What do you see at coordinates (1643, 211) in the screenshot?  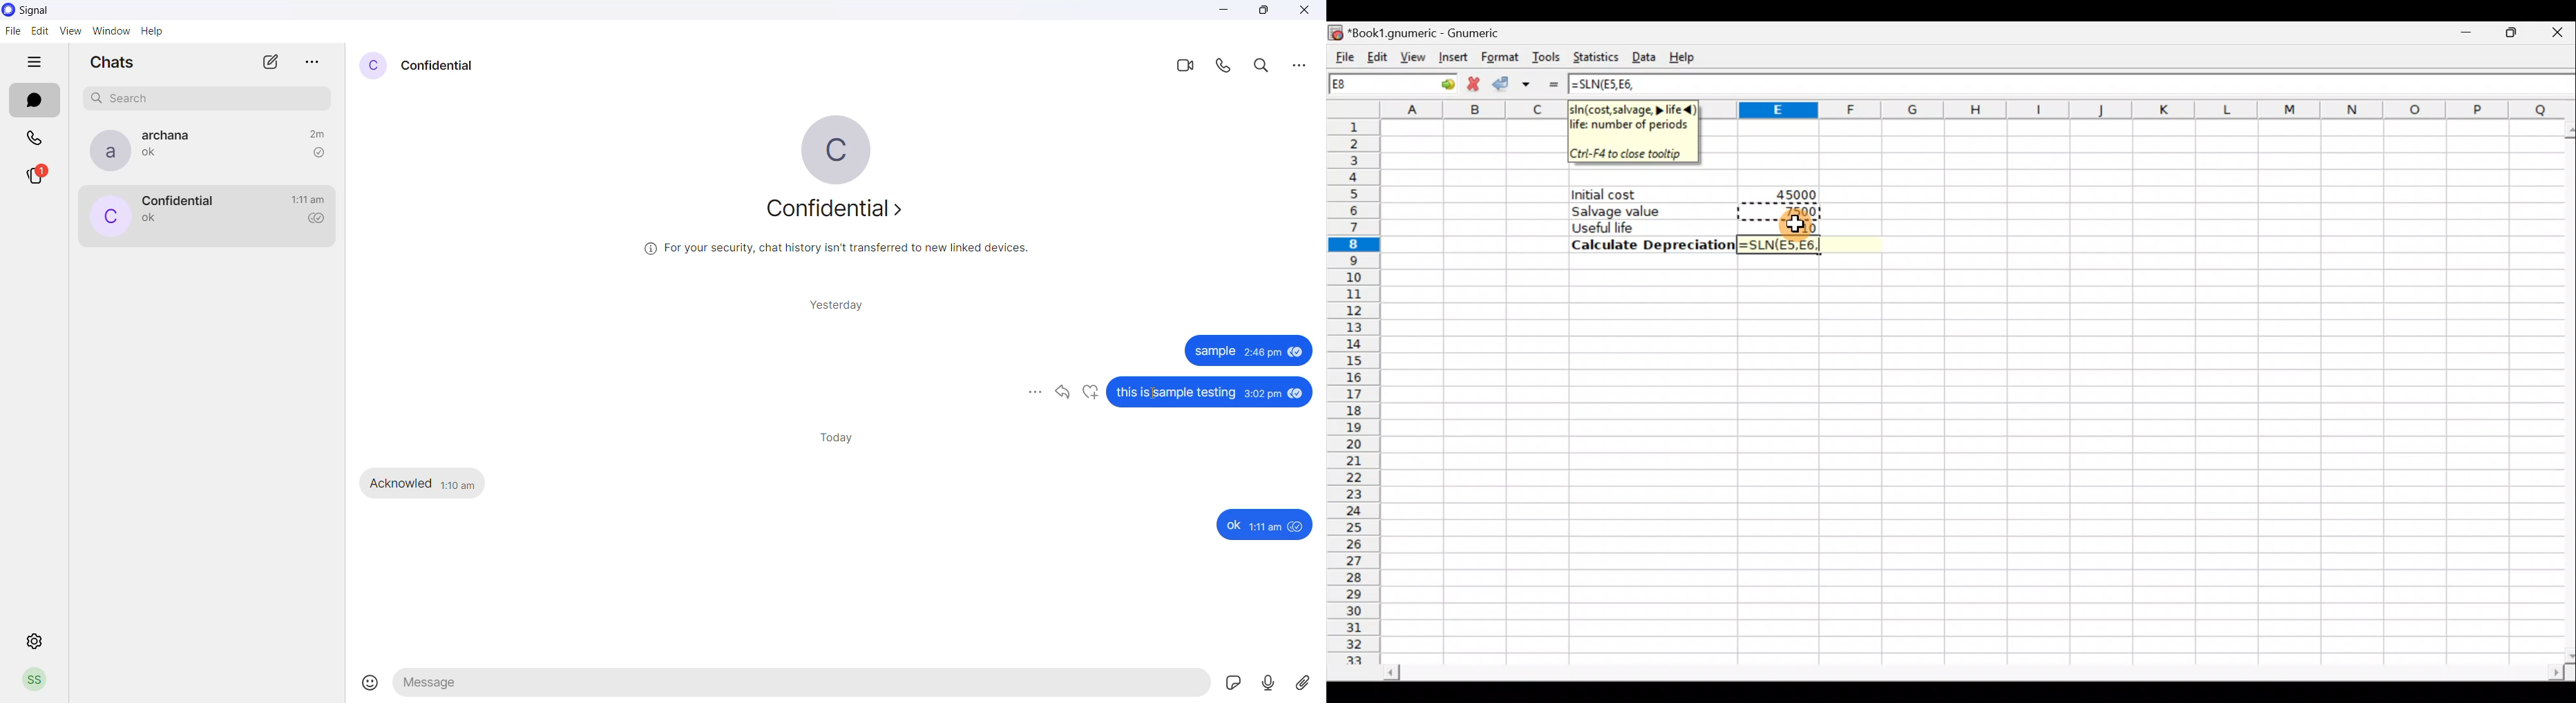 I see `Salvage value` at bounding box center [1643, 211].